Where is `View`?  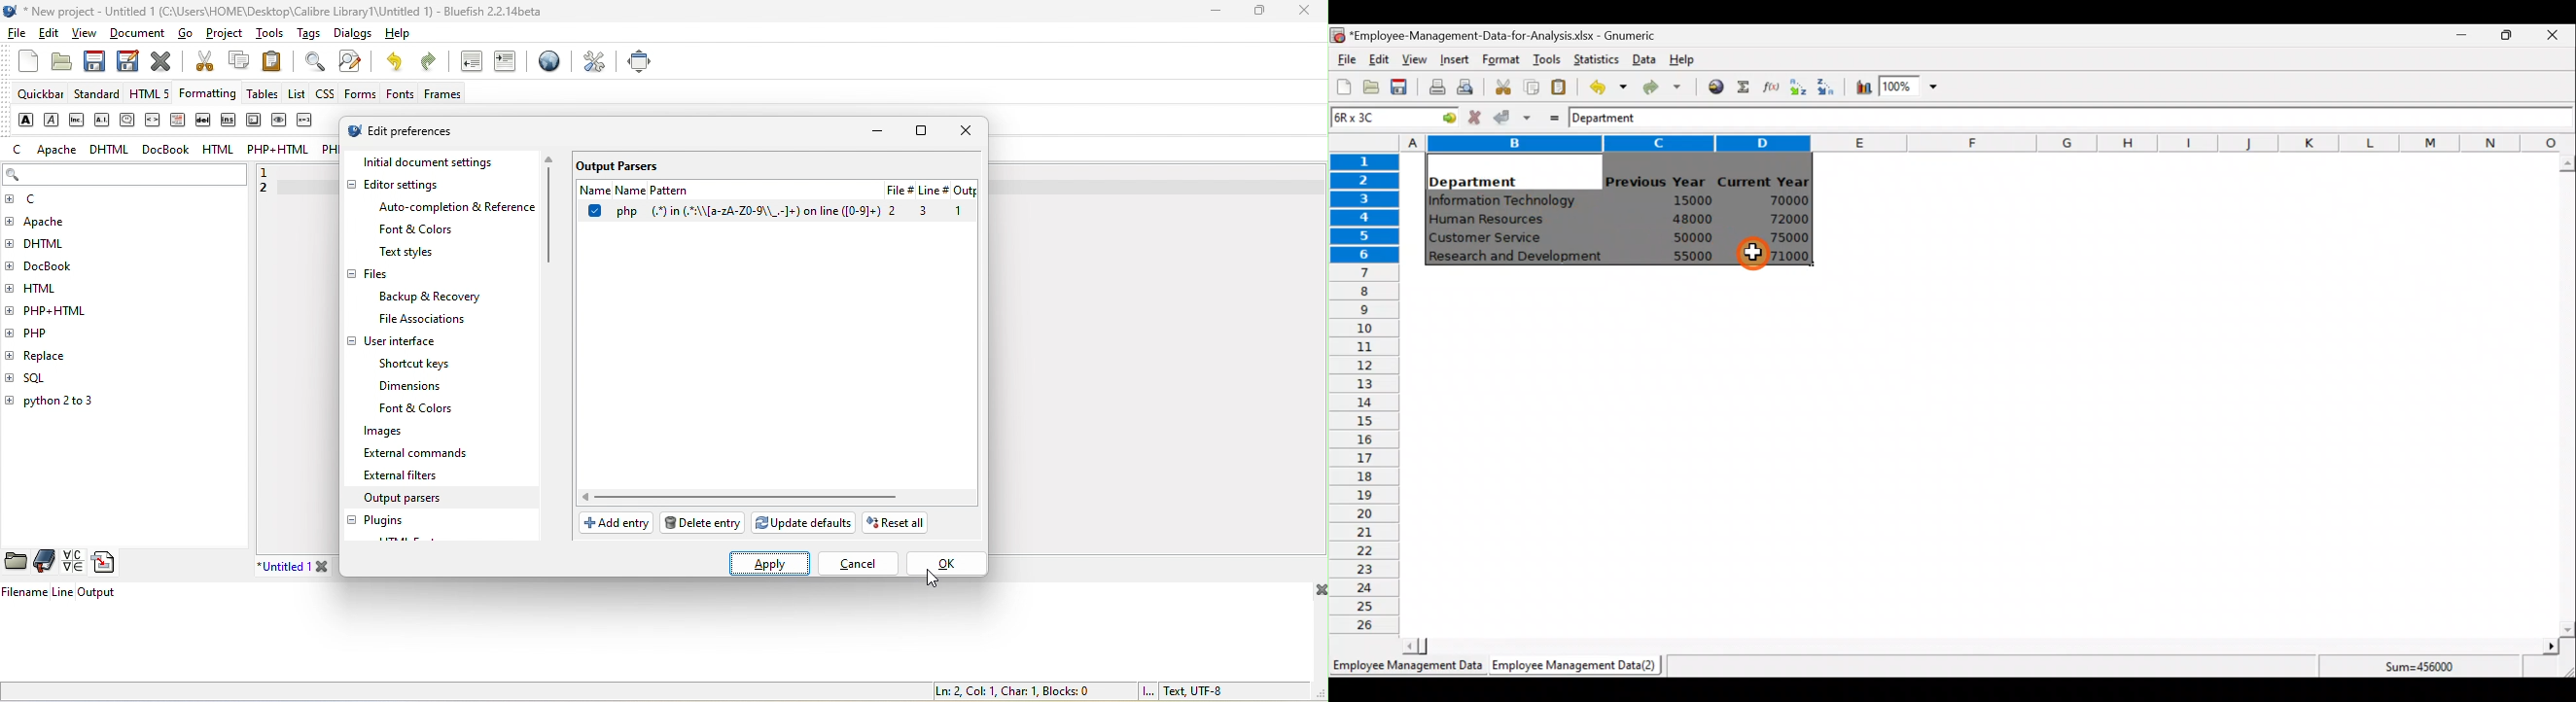
View is located at coordinates (1413, 60).